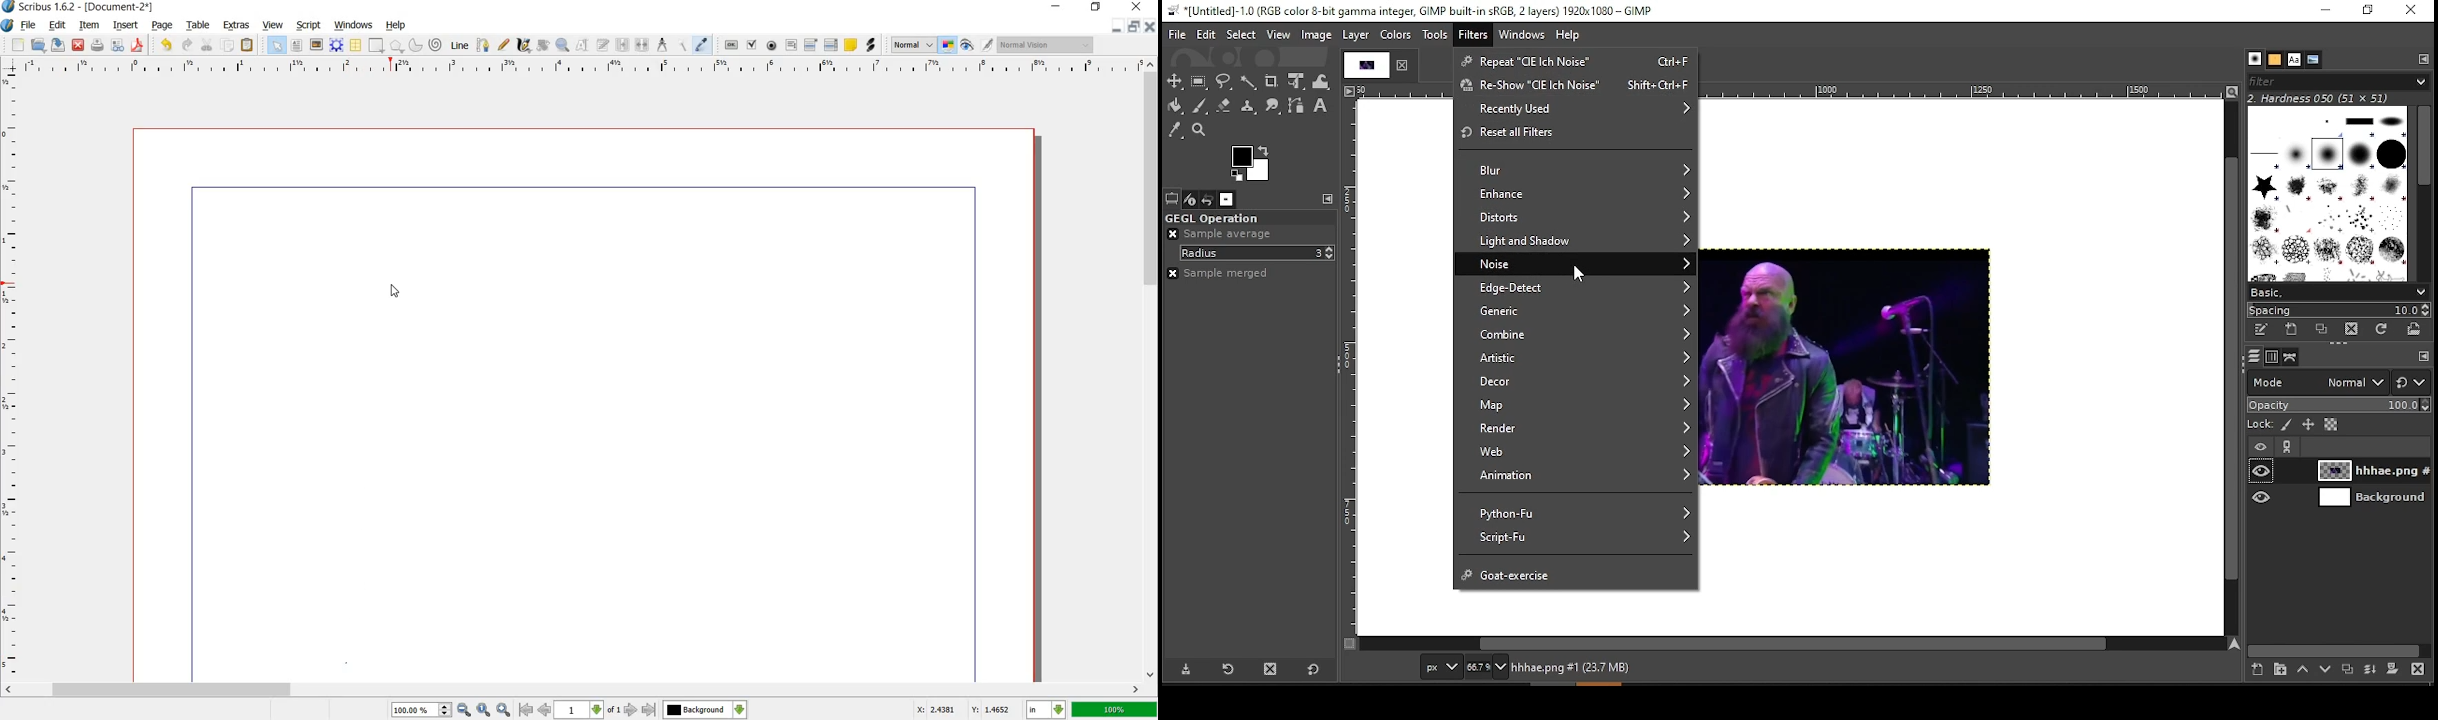 The height and width of the screenshot is (728, 2464). What do you see at coordinates (1577, 508) in the screenshot?
I see `python Fu` at bounding box center [1577, 508].